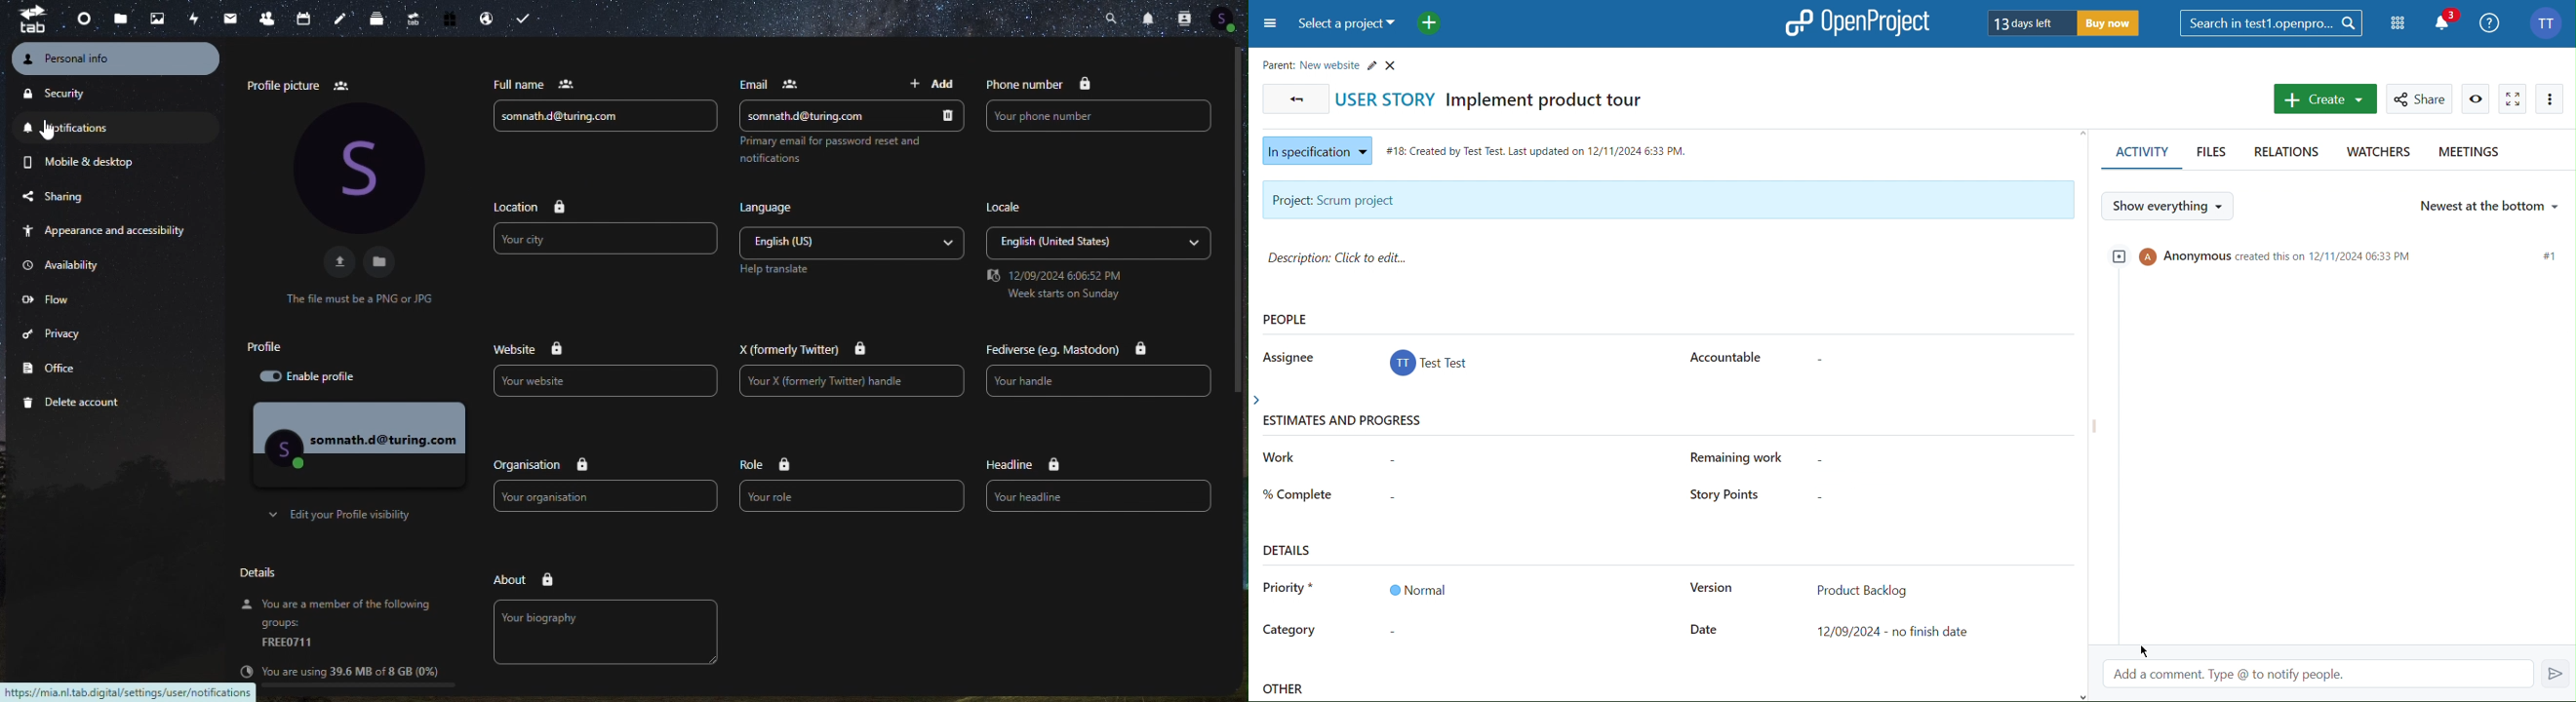 This screenshot has width=2576, height=728. What do you see at coordinates (1347, 422) in the screenshot?
I see `Estimates and Progress` at bounding box center [1347, 422].